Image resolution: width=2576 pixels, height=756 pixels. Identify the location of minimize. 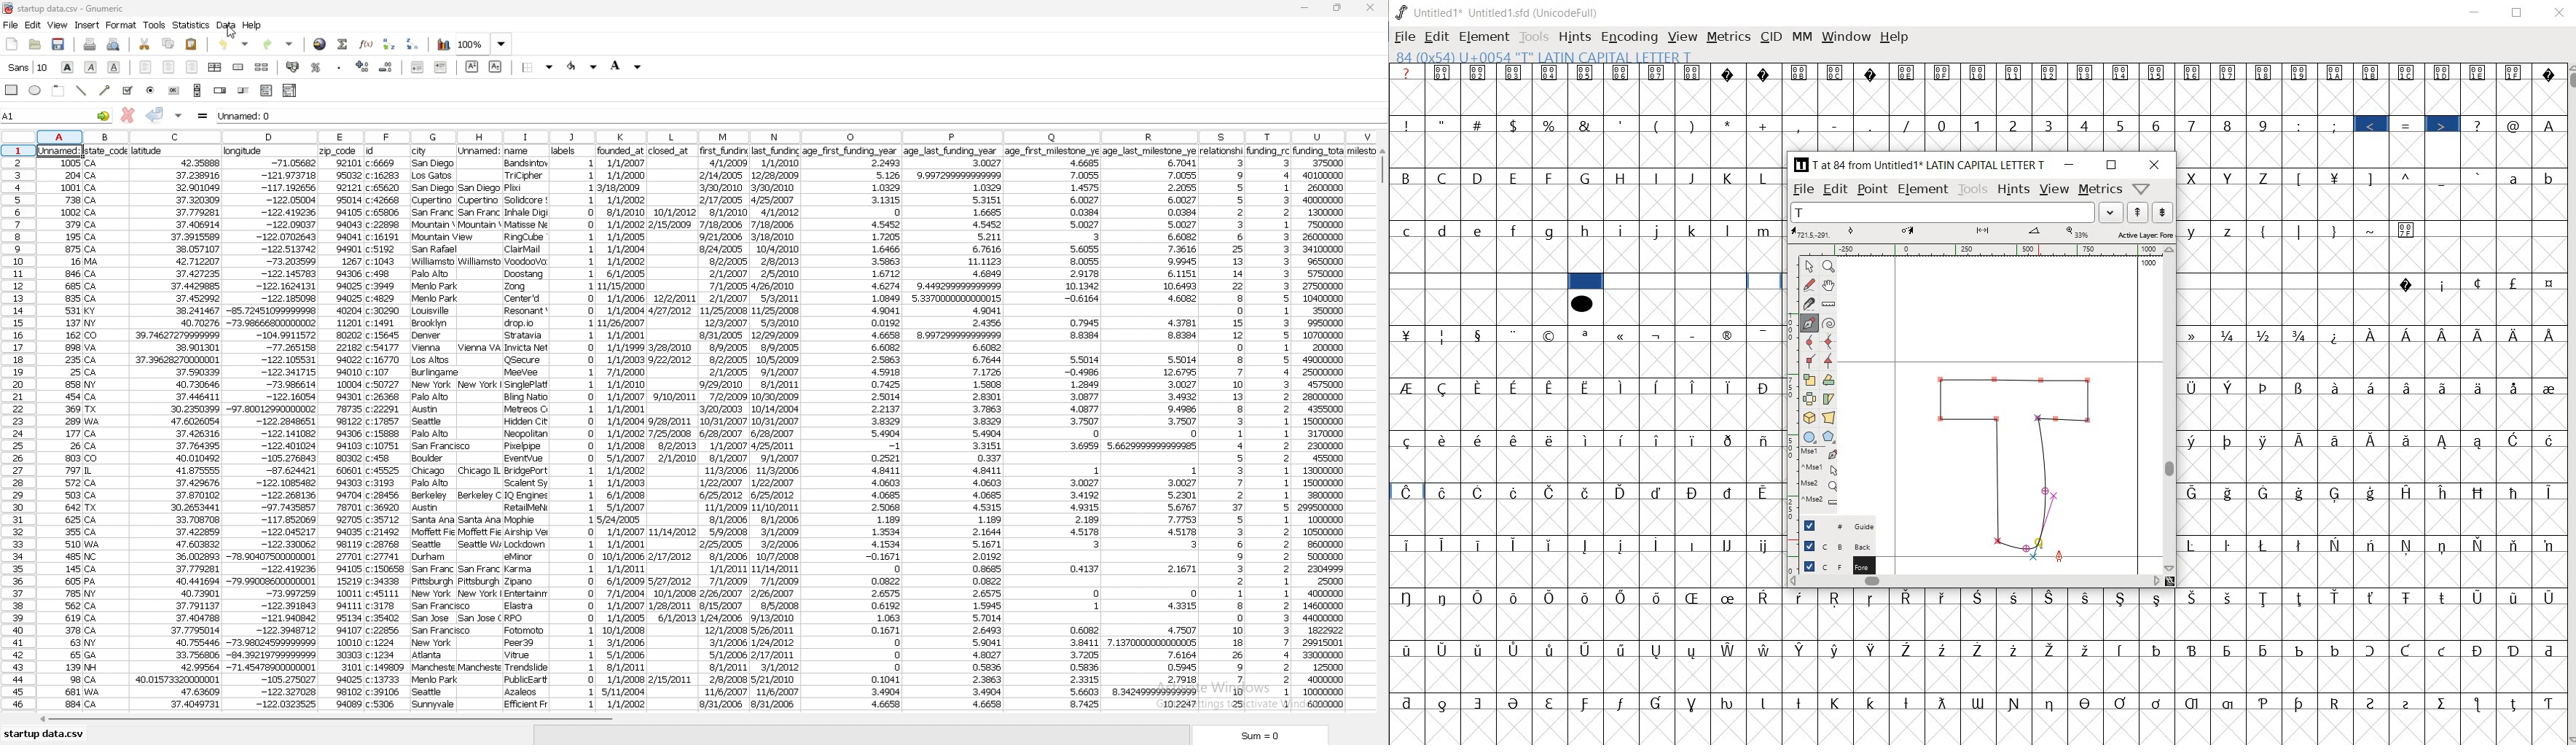
(2475, 12).